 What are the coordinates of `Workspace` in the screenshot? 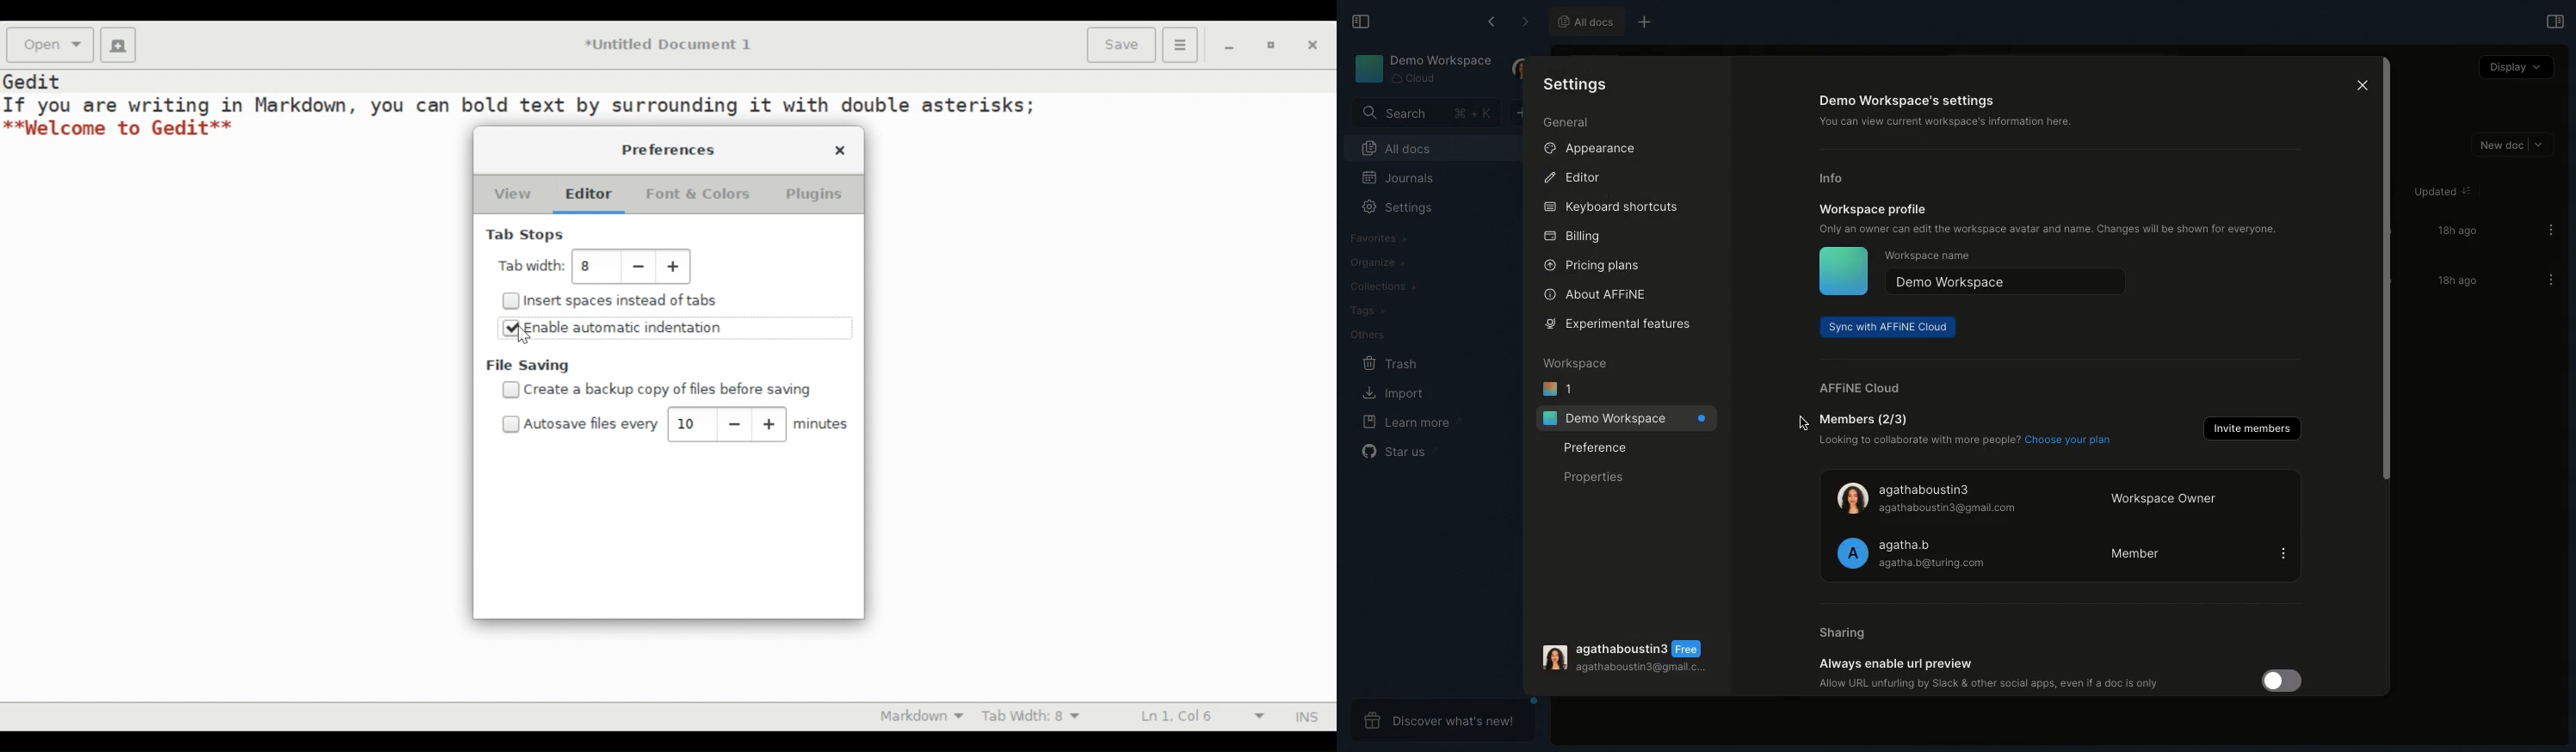 It's located at (1575, 362).